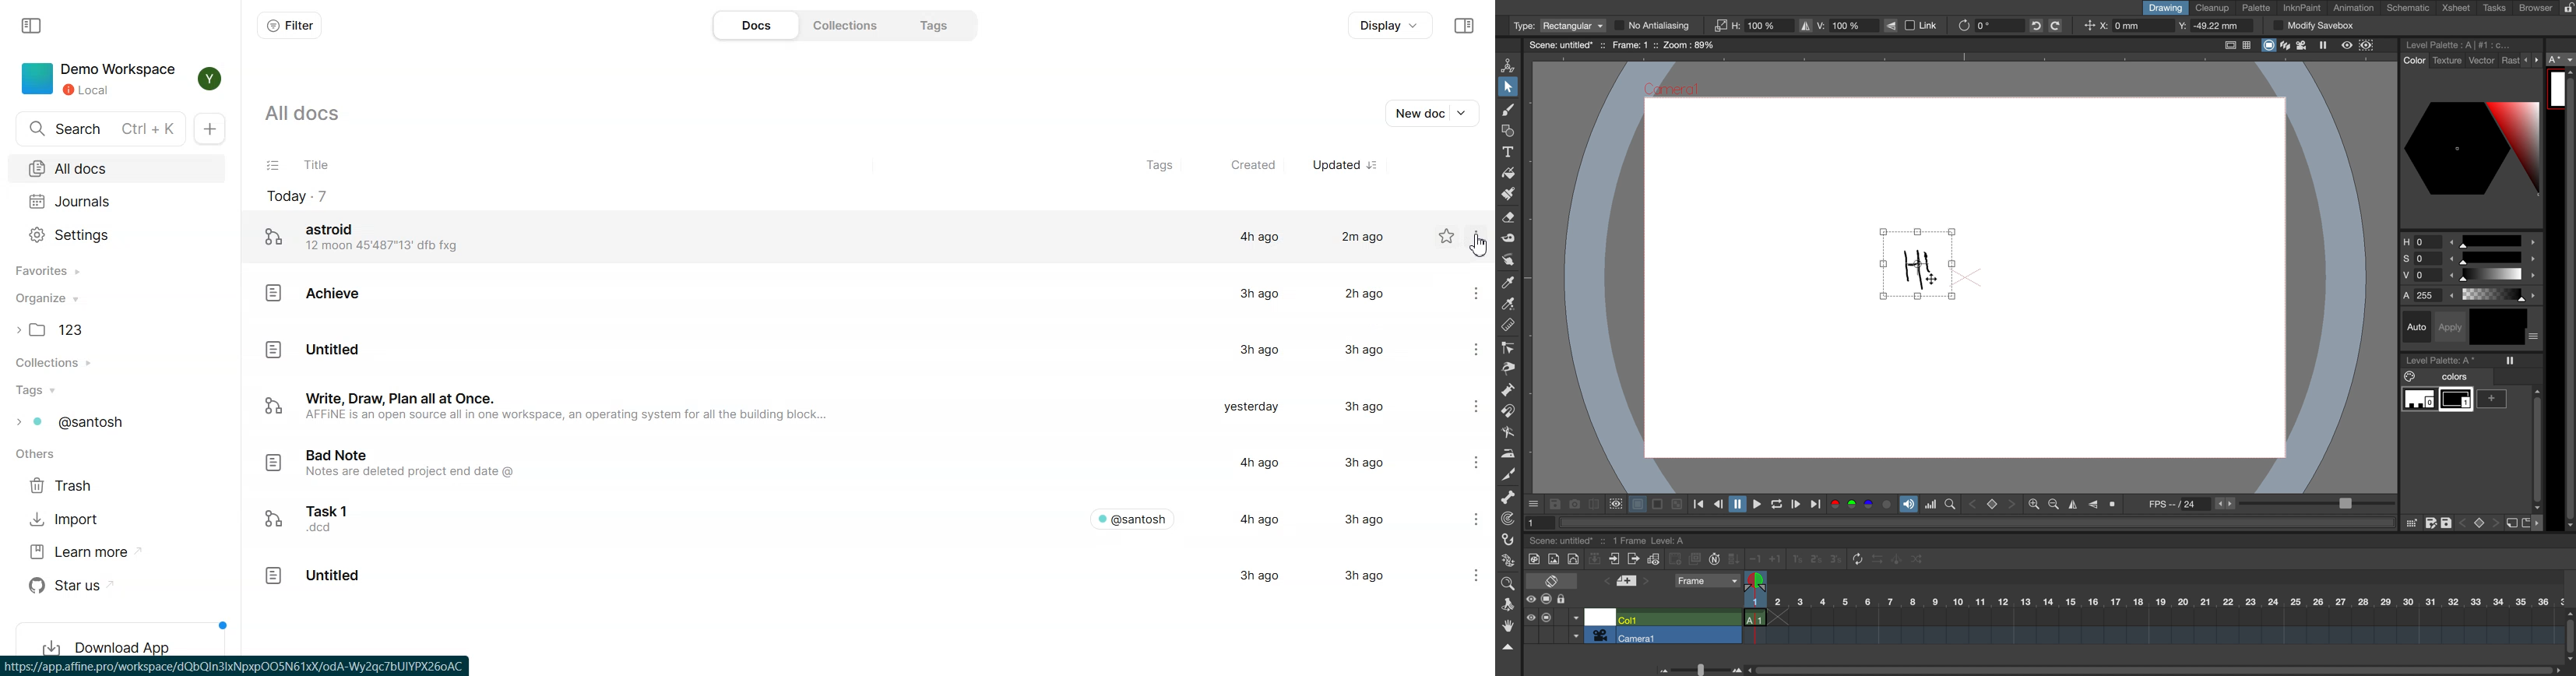  Describe the element at coordinates (548, 409) in the screenshot. I see `sy Write, Draw, Plan all at Once. AFFINE is an open source all in one workspace, an operating system for all the building block.` at that location.